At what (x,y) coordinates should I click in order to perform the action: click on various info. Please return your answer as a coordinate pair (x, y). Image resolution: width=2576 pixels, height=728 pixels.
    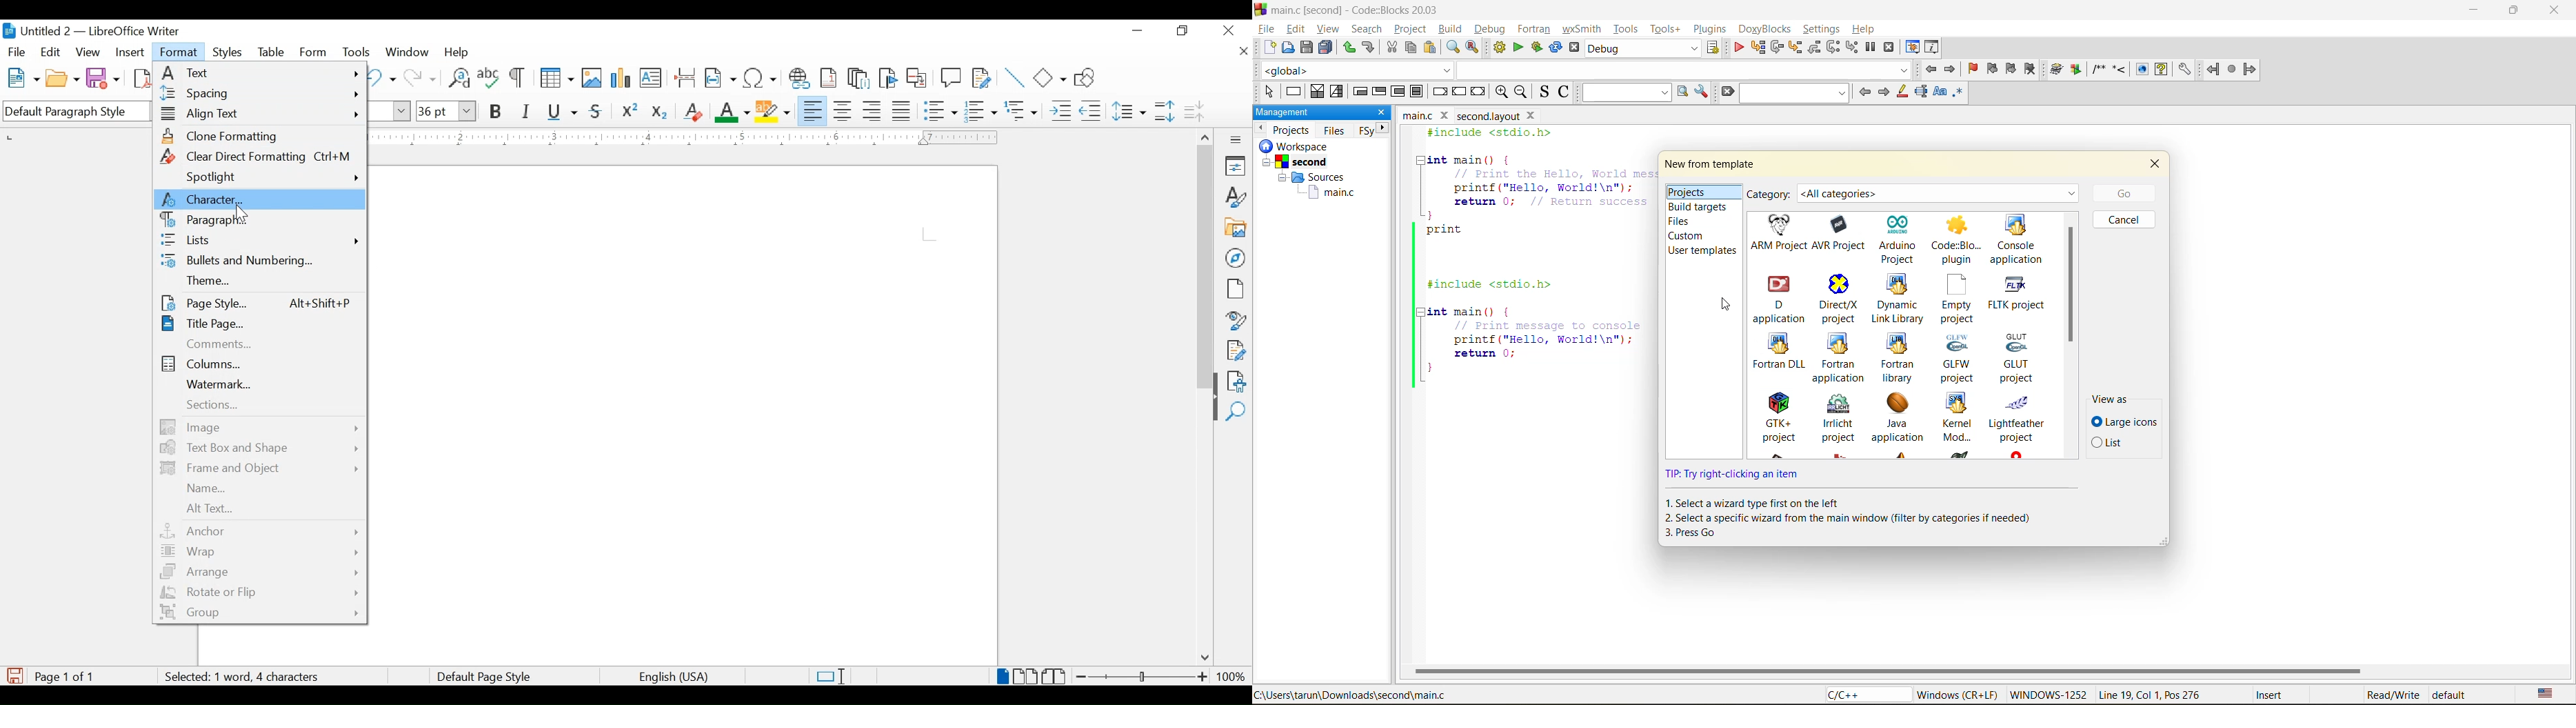
    Looking at the image, I should click on (1930, 48).